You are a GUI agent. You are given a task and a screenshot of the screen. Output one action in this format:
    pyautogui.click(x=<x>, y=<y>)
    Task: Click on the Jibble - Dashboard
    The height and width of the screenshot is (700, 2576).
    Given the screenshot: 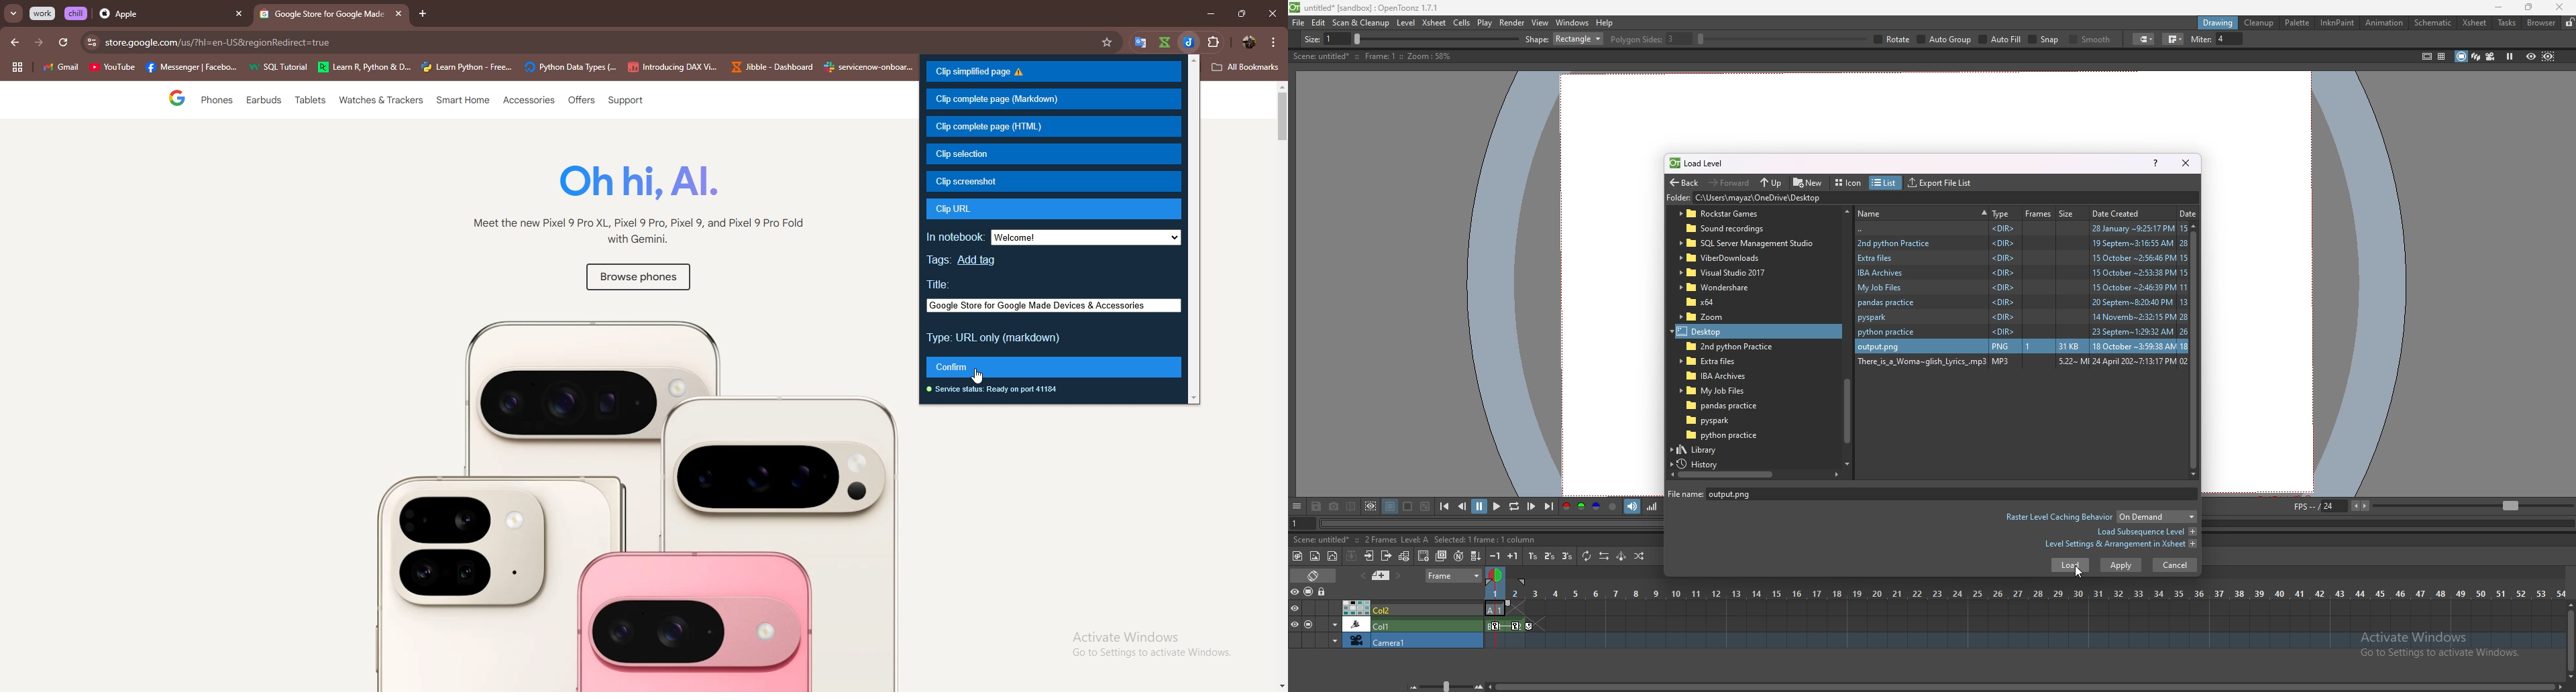 What is the action you would take?
    pyautogui.click(x=769, y=67)
    